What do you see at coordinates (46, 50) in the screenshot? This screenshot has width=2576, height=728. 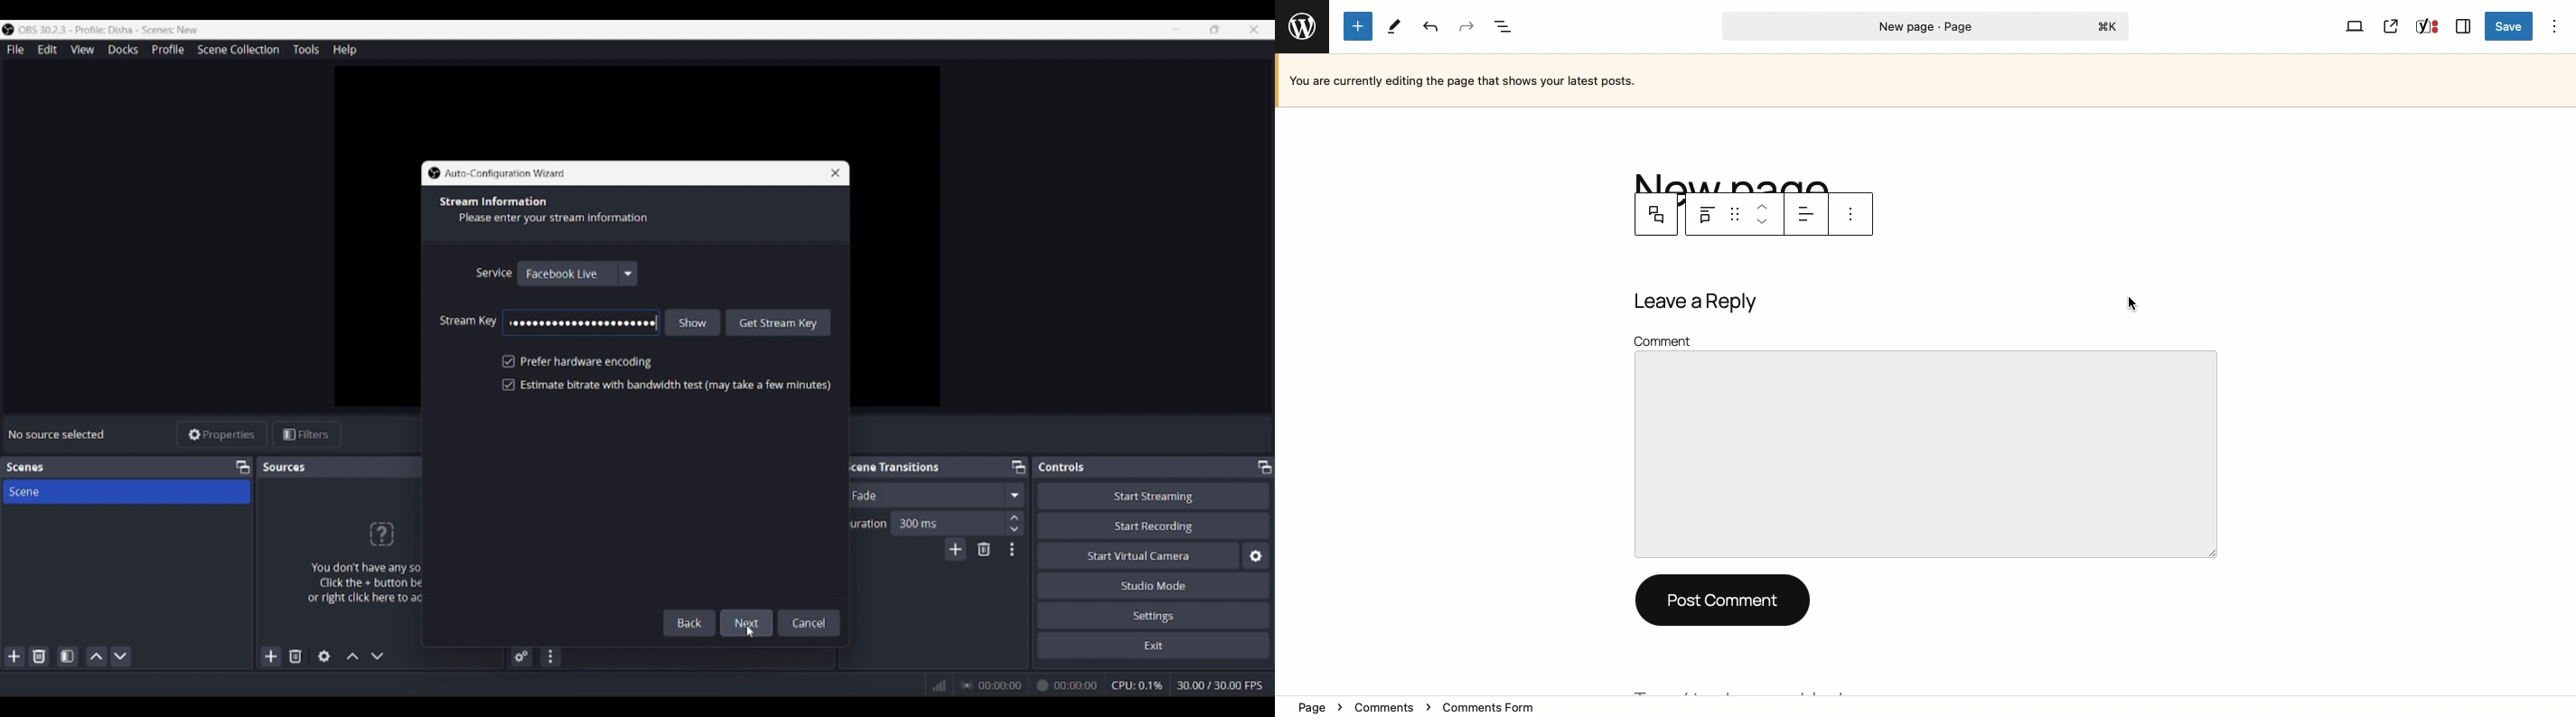 I see `Edit menu` at bounding box center [46, 50].